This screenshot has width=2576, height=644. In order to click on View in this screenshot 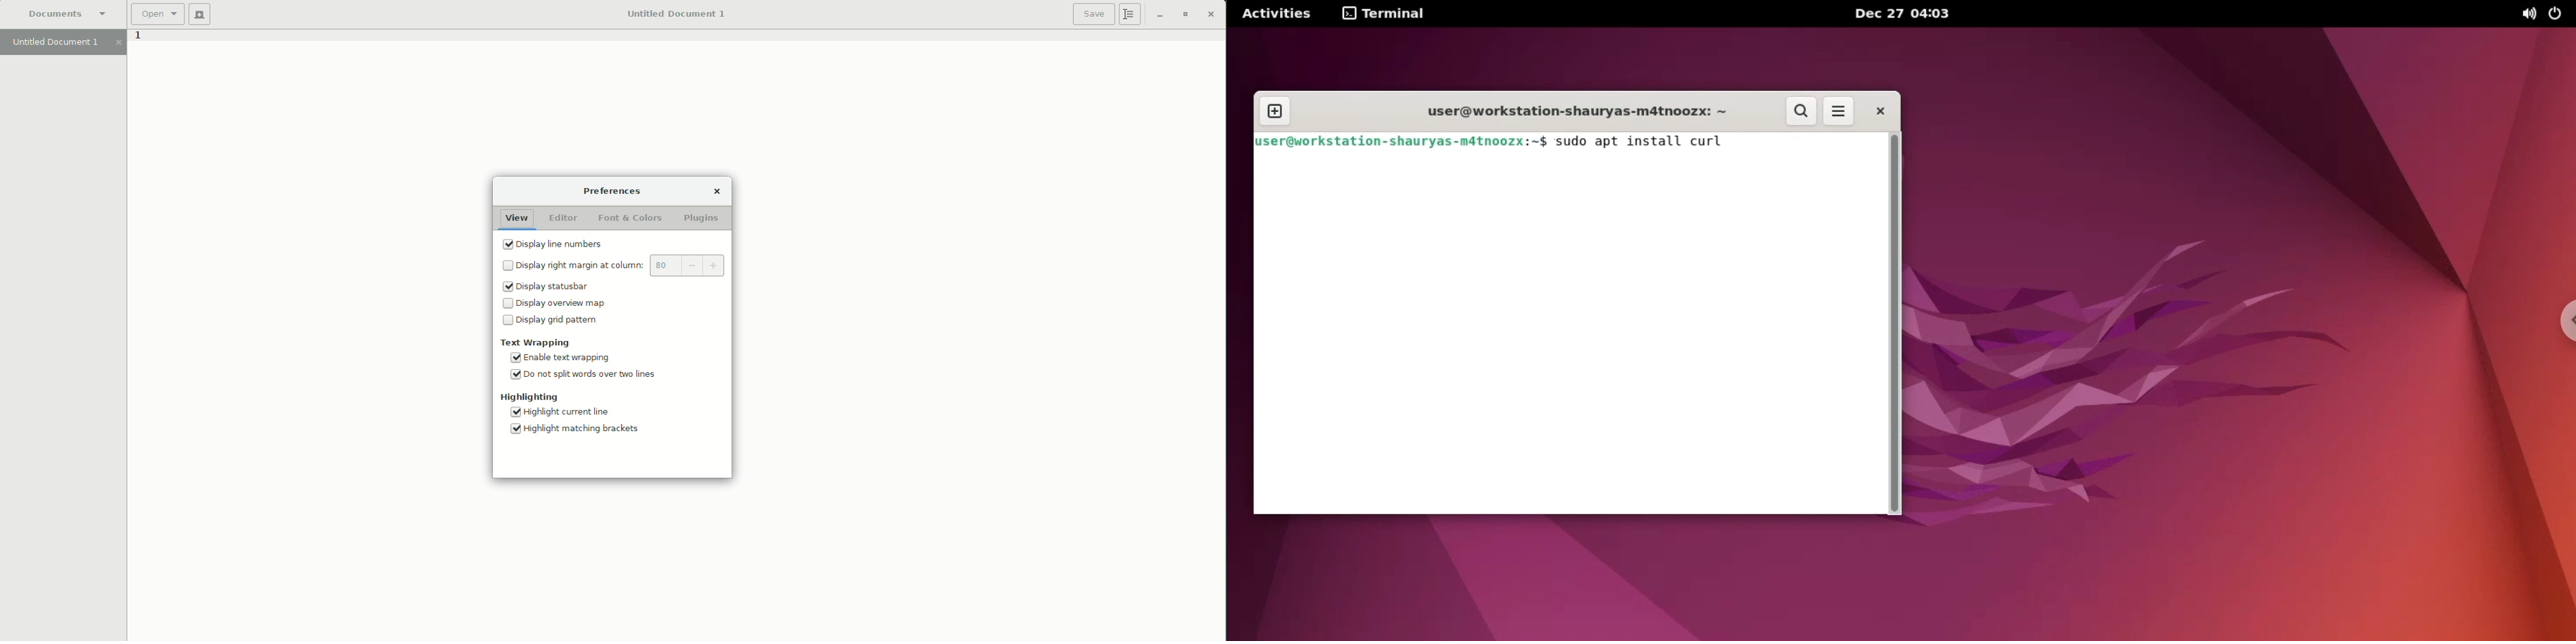, I will do `click(517, 219)`.